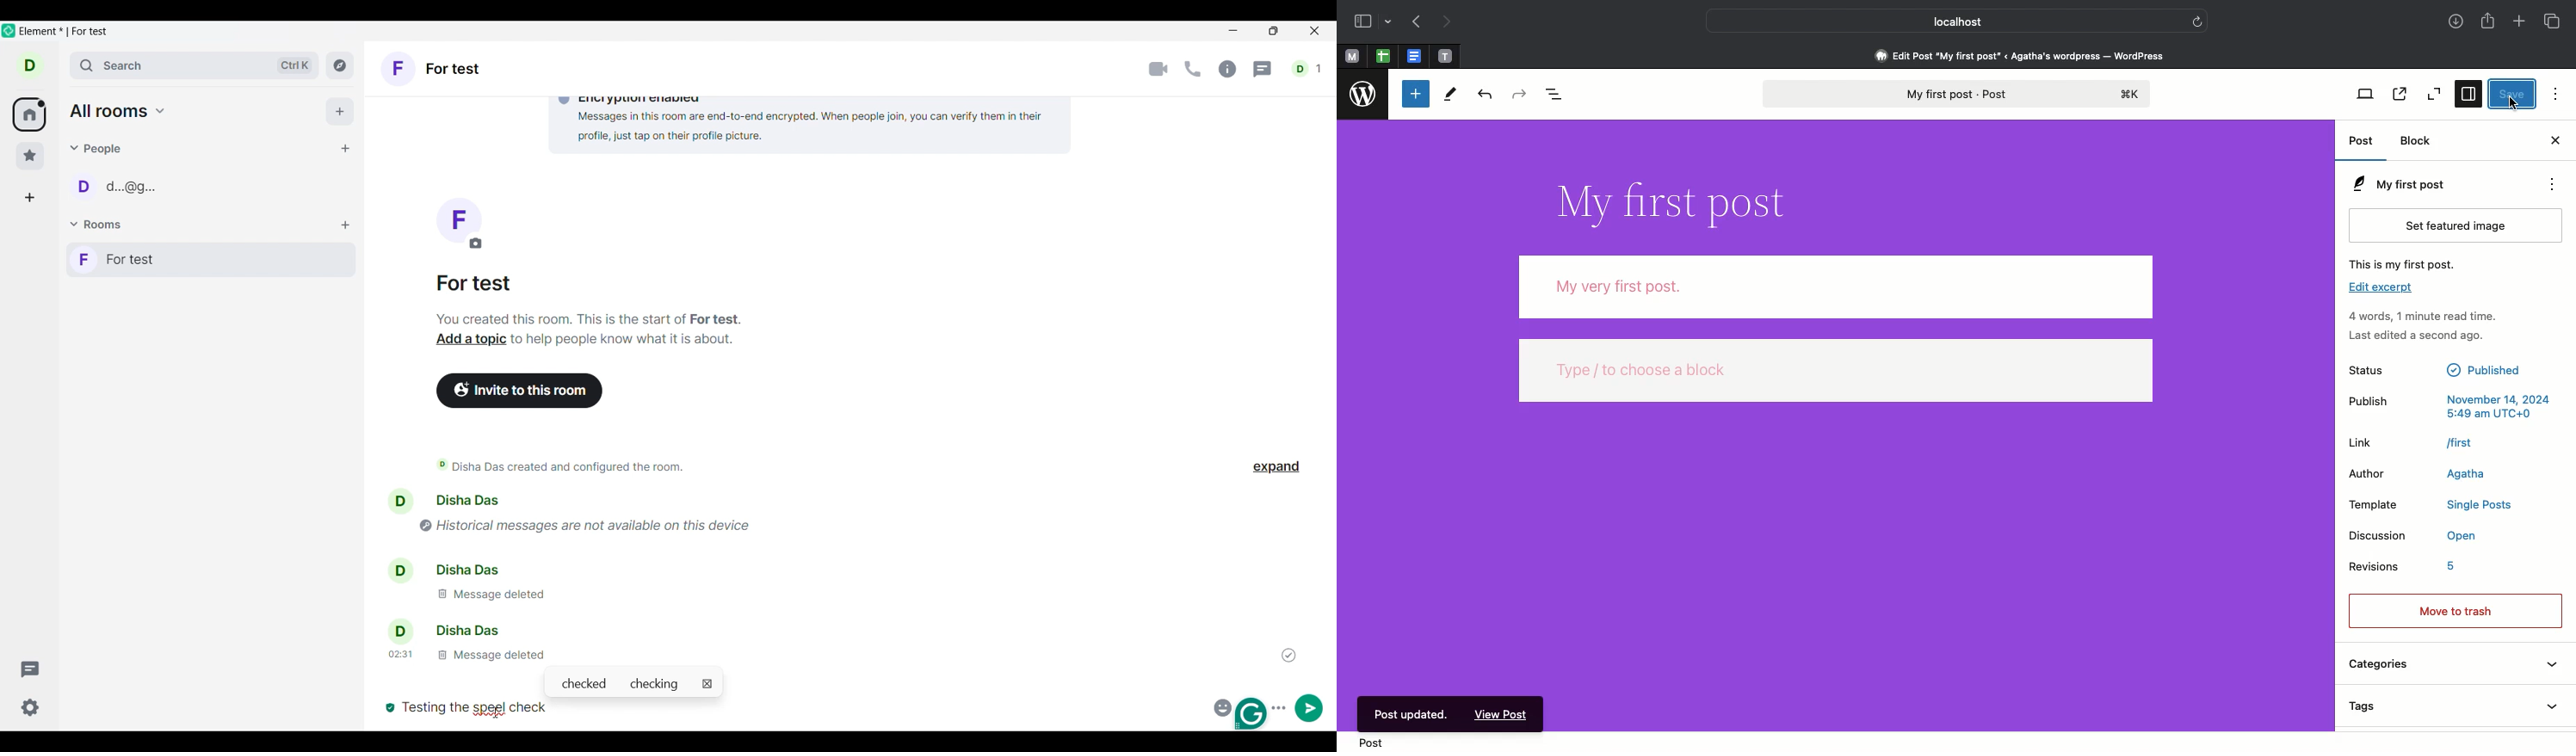 This screenshot has width=2576, height=756. Describe the element at coordinates (1835, 288) in the screenshot. I see `My very first post.` at that location.